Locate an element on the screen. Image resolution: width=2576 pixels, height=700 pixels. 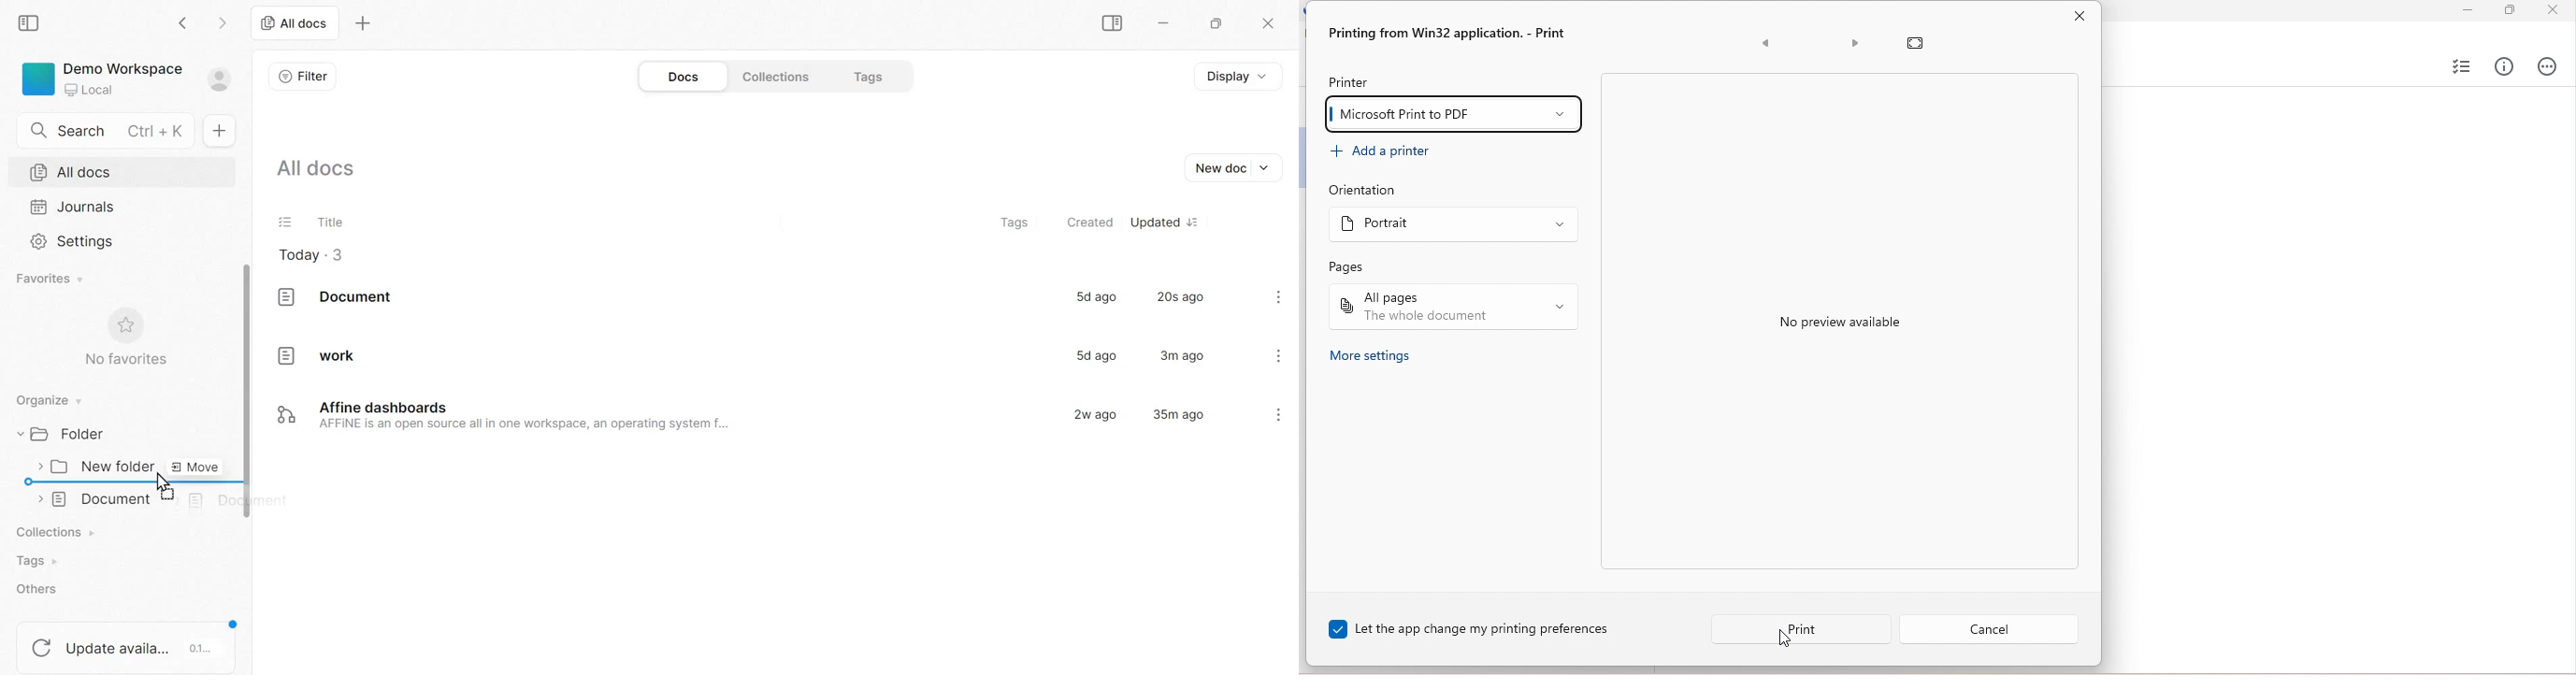
no preview available is located at coordinates (1843, 324).